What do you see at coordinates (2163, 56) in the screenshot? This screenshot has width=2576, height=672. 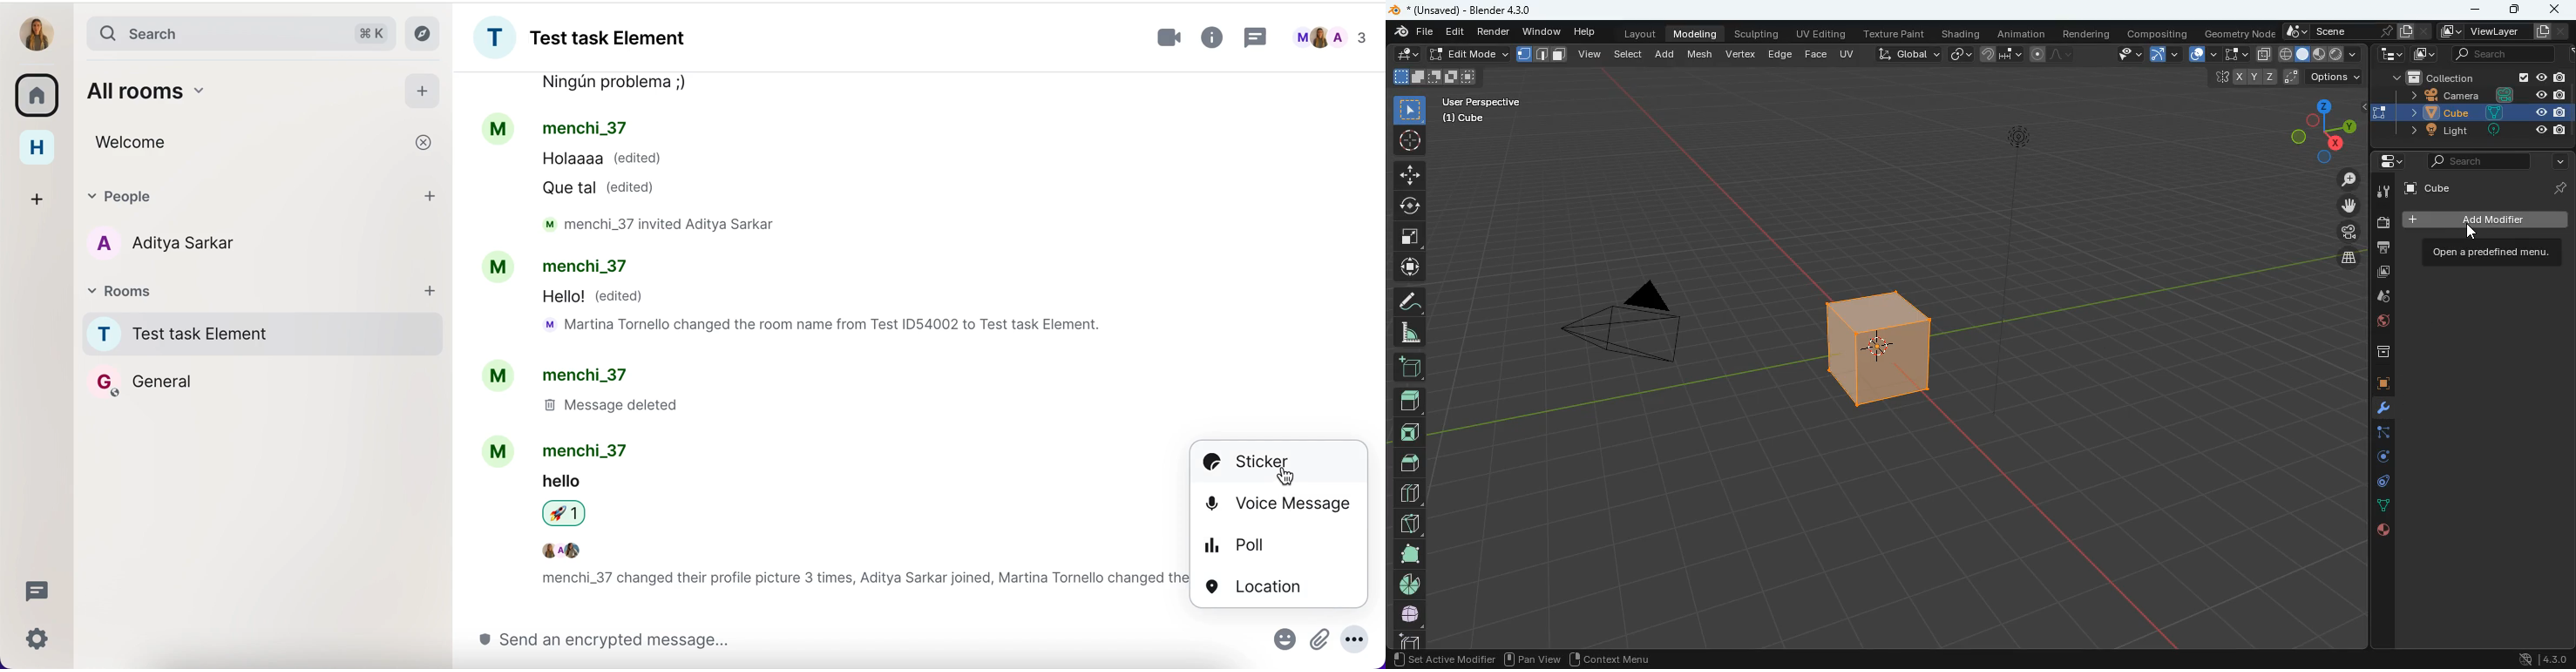 I see `arc` at bounding box center [2163, 56].